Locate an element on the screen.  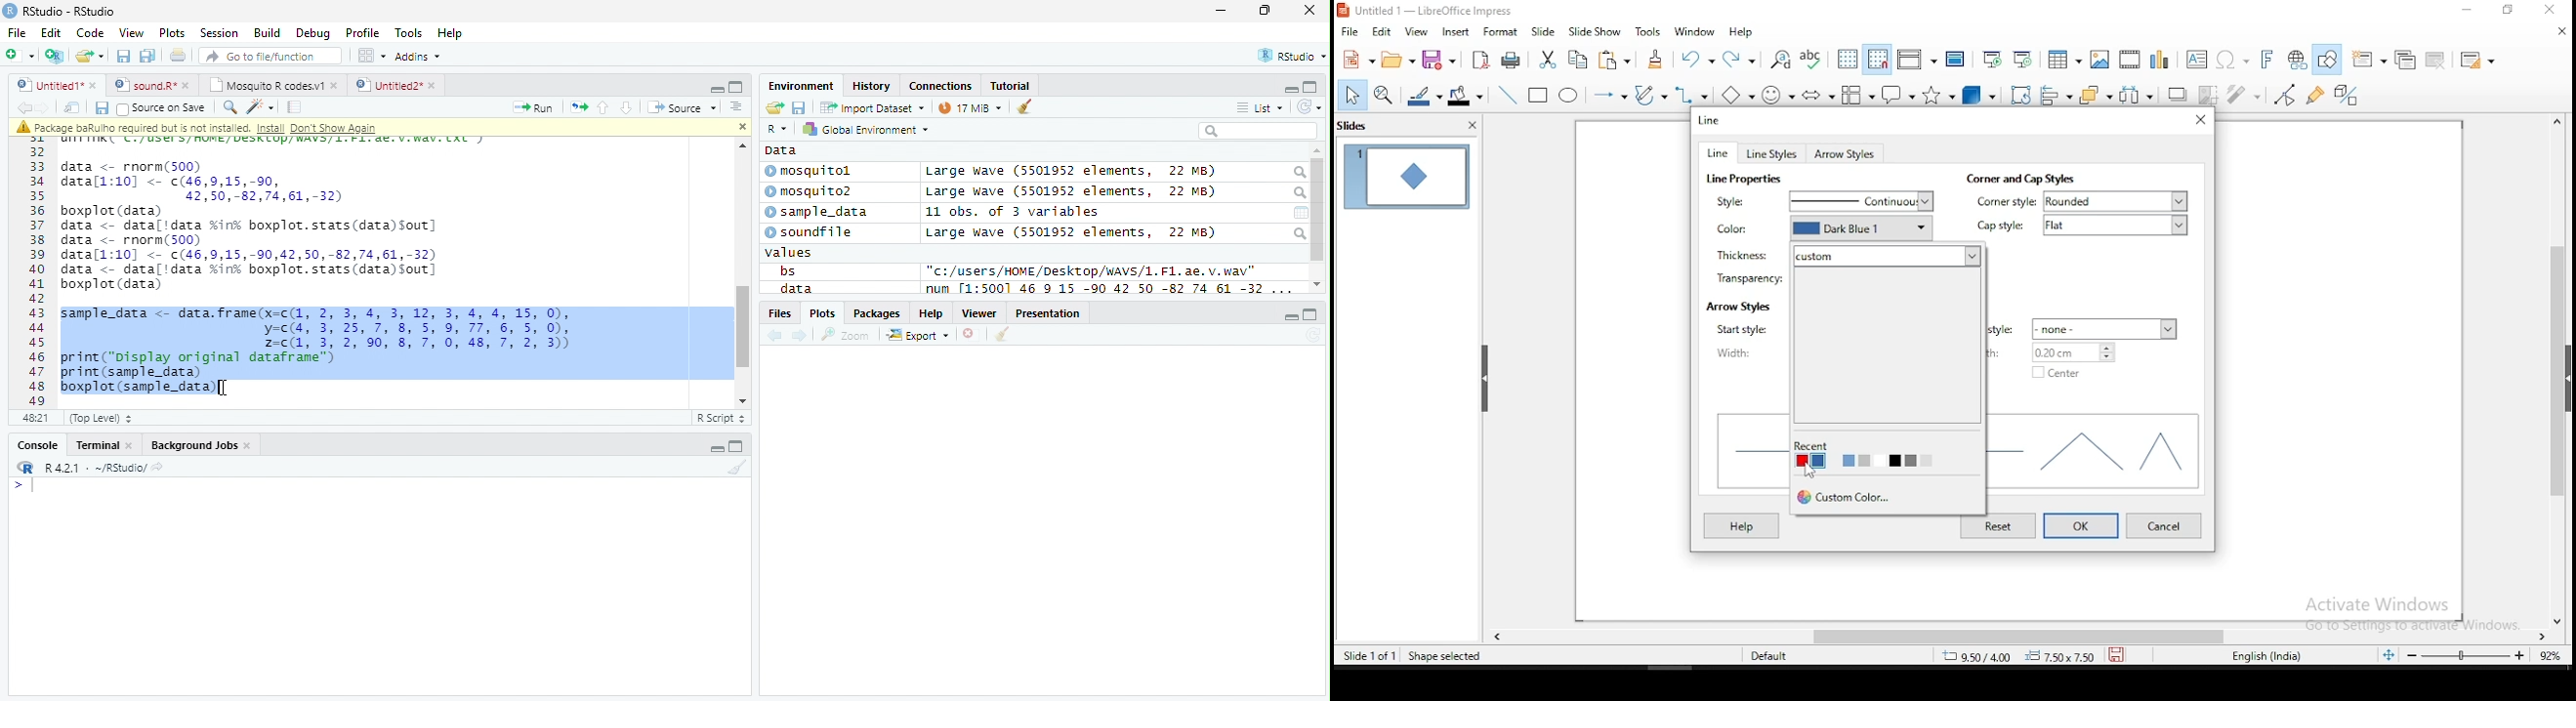
toggle point edit mode is located at coordinates (2287, 94).